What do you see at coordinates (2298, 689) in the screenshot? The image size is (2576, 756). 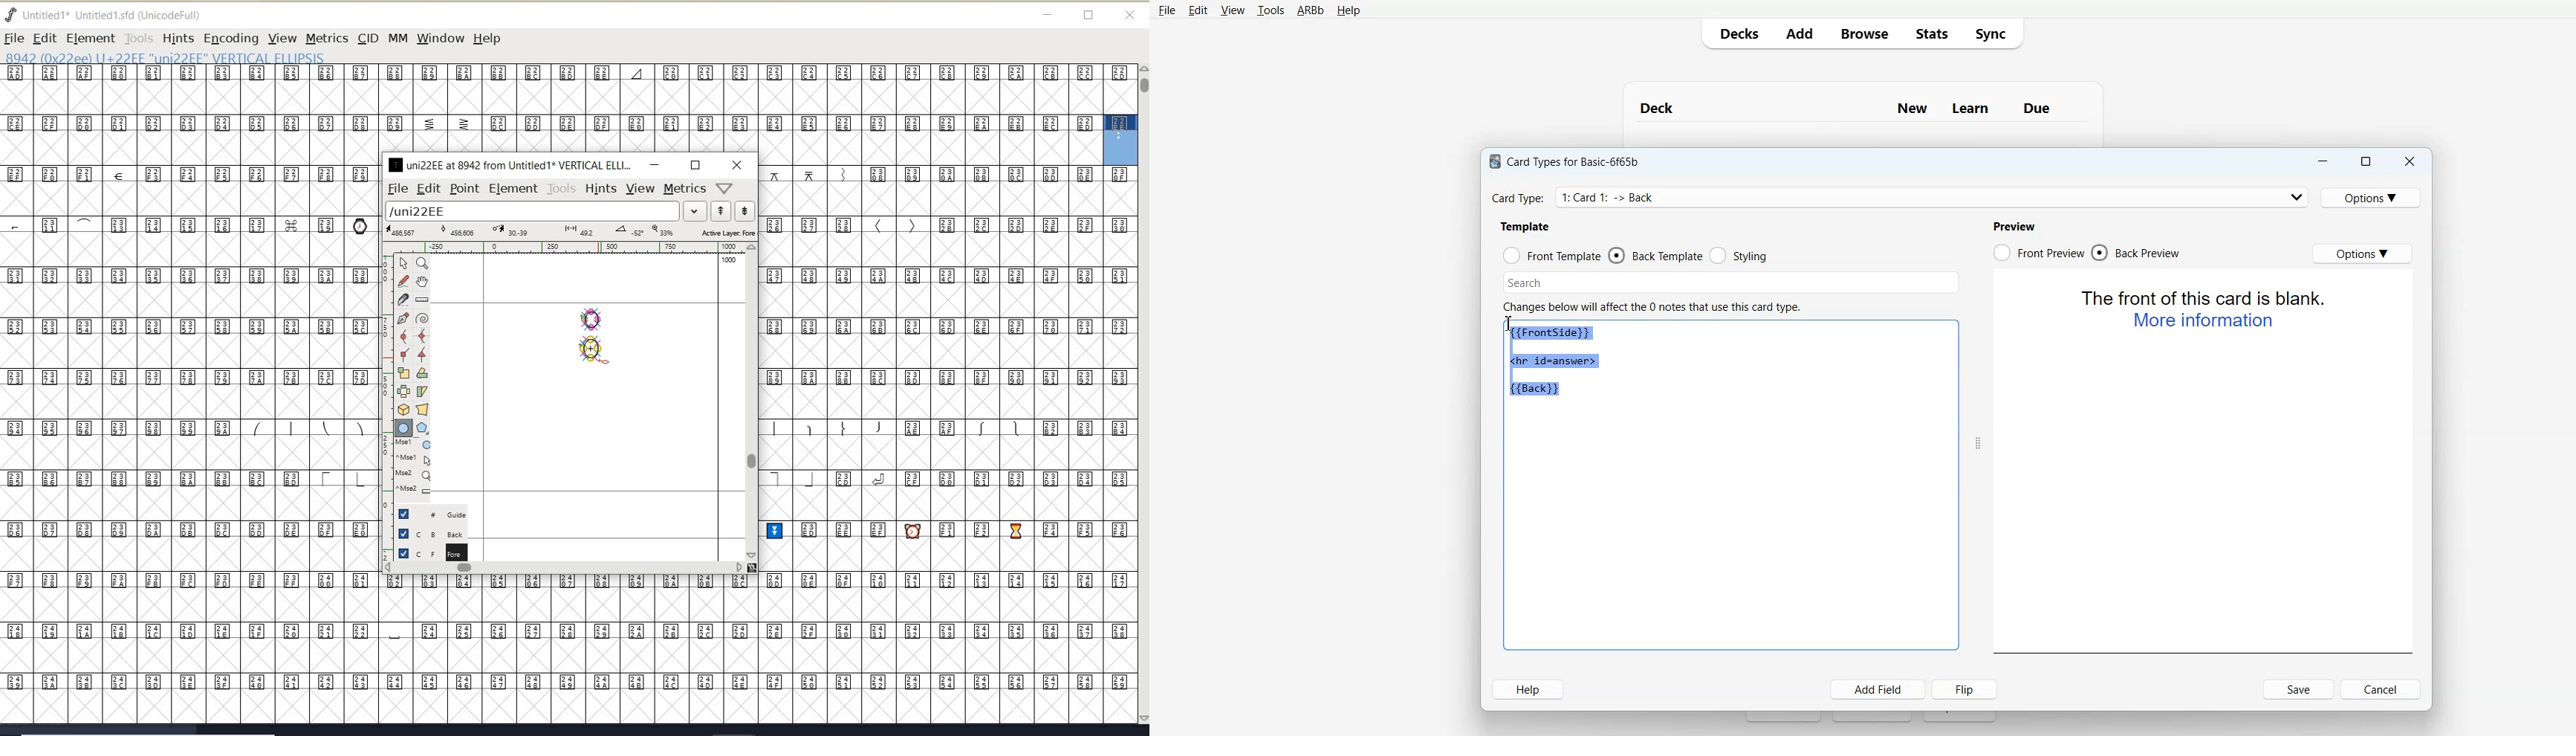 I see `Save` at bounding box center [2298, 689].